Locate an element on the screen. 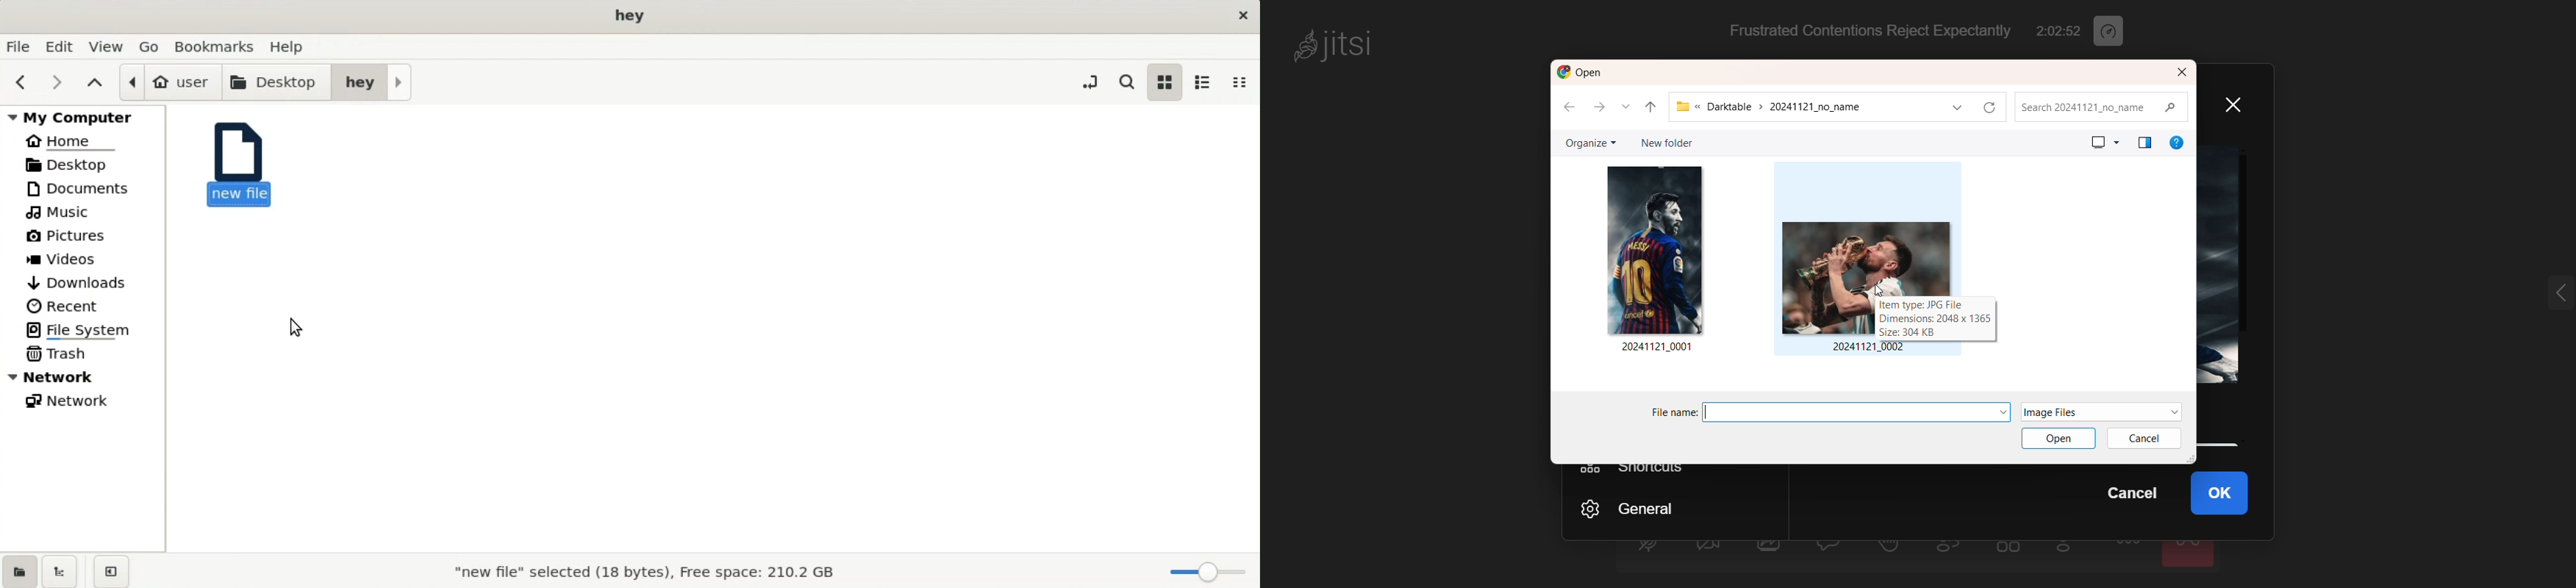 This screenshot has height=588, width=2576. zoom is located at coordinates (1204, 572).